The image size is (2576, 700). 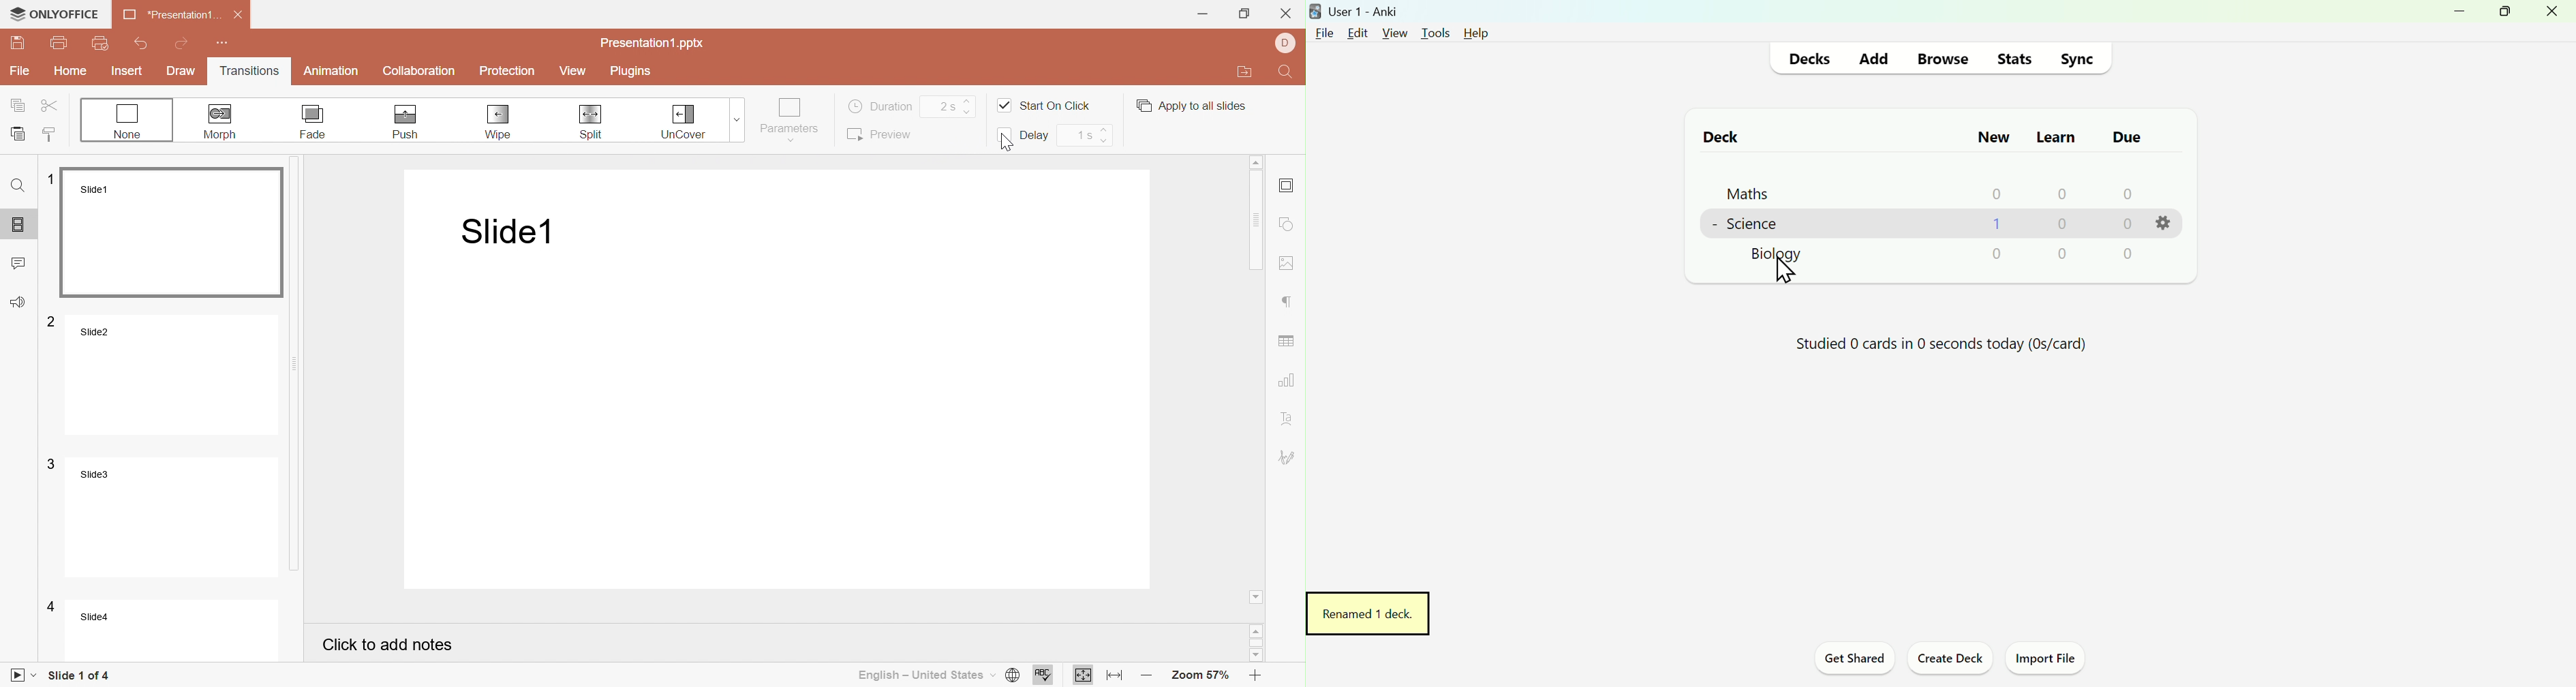 I want to click on Presentation slide, so click(x=784, y=381).